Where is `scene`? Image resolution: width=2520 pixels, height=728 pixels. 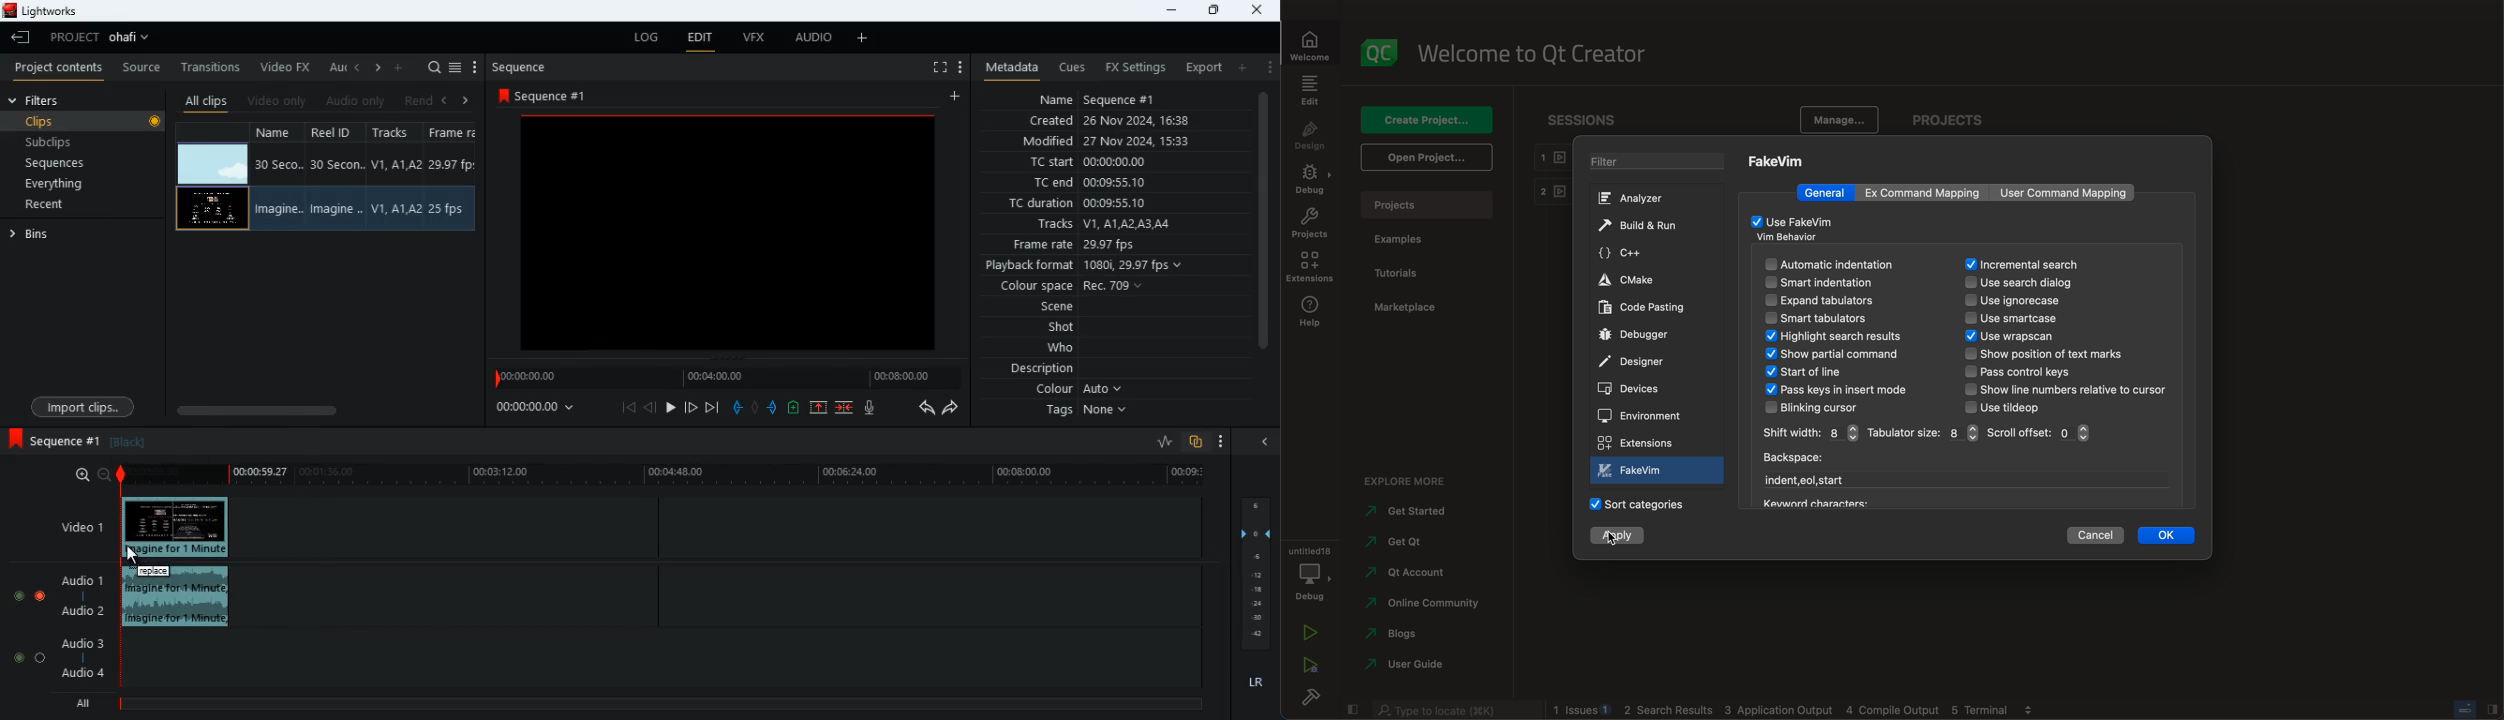
scene is located at coordinates (1047, 307).